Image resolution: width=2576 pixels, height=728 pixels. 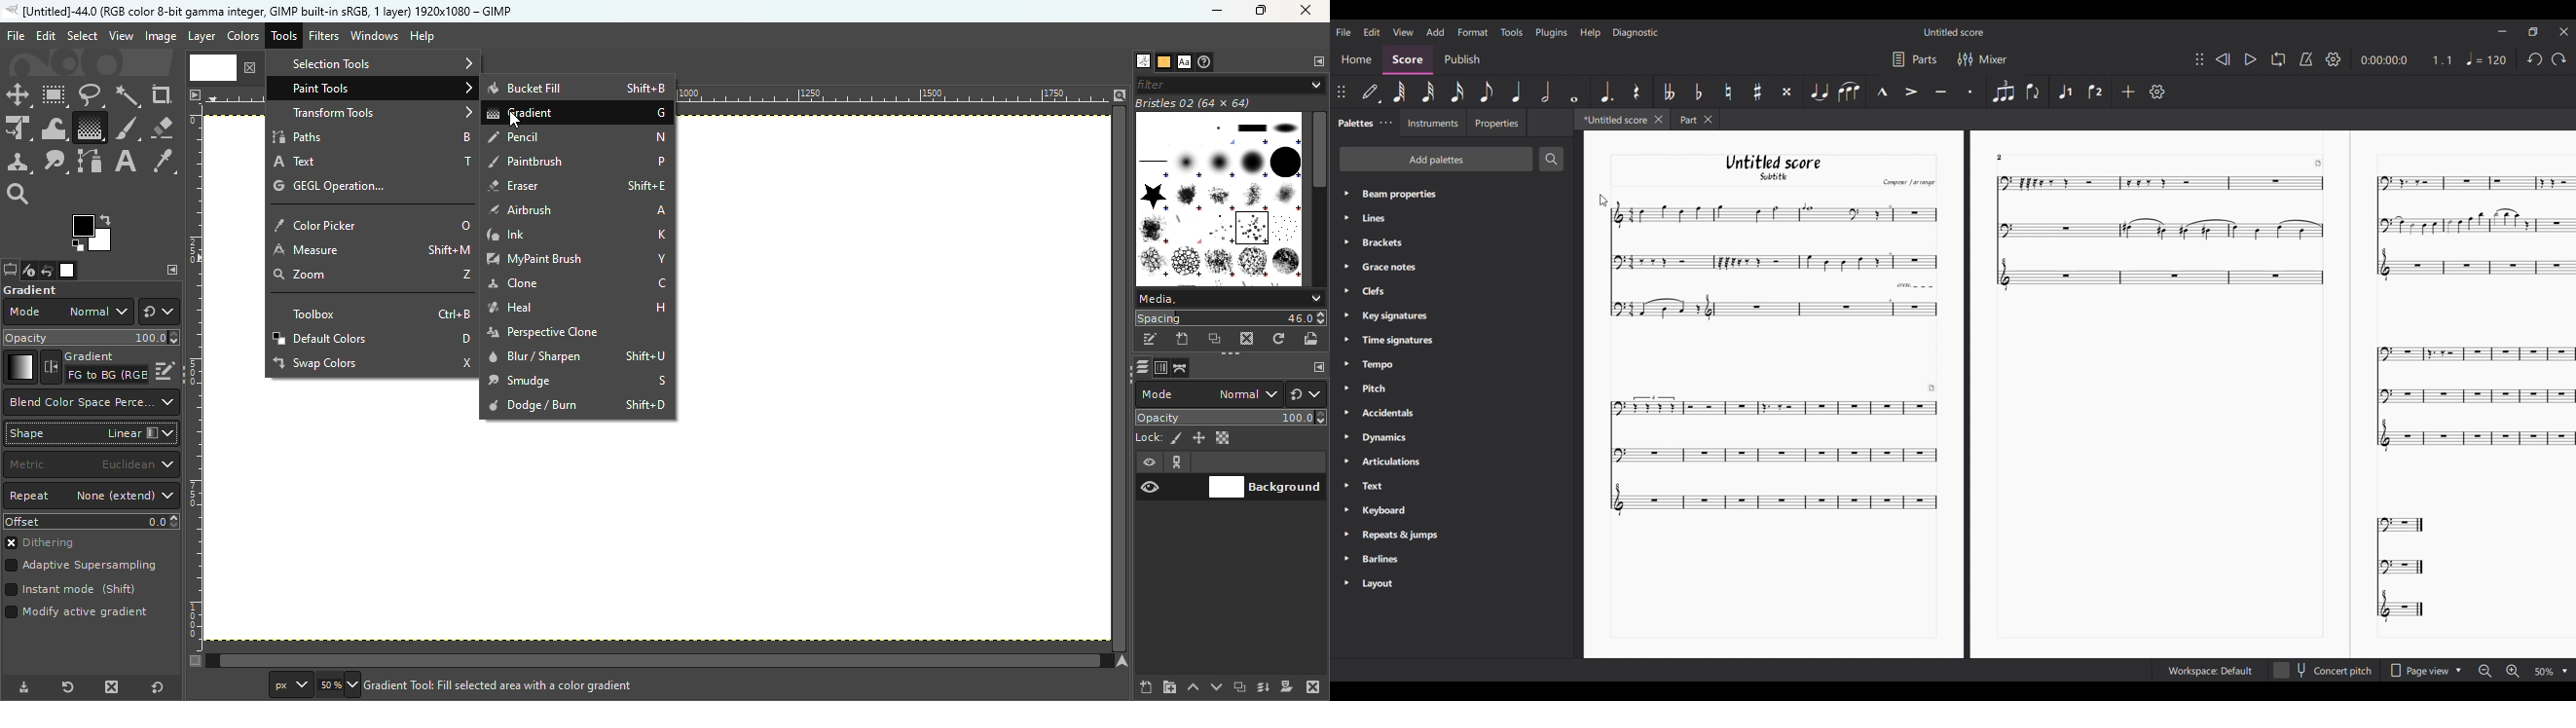 I want to click on Untitled Score, so click(x=1954, y=32).